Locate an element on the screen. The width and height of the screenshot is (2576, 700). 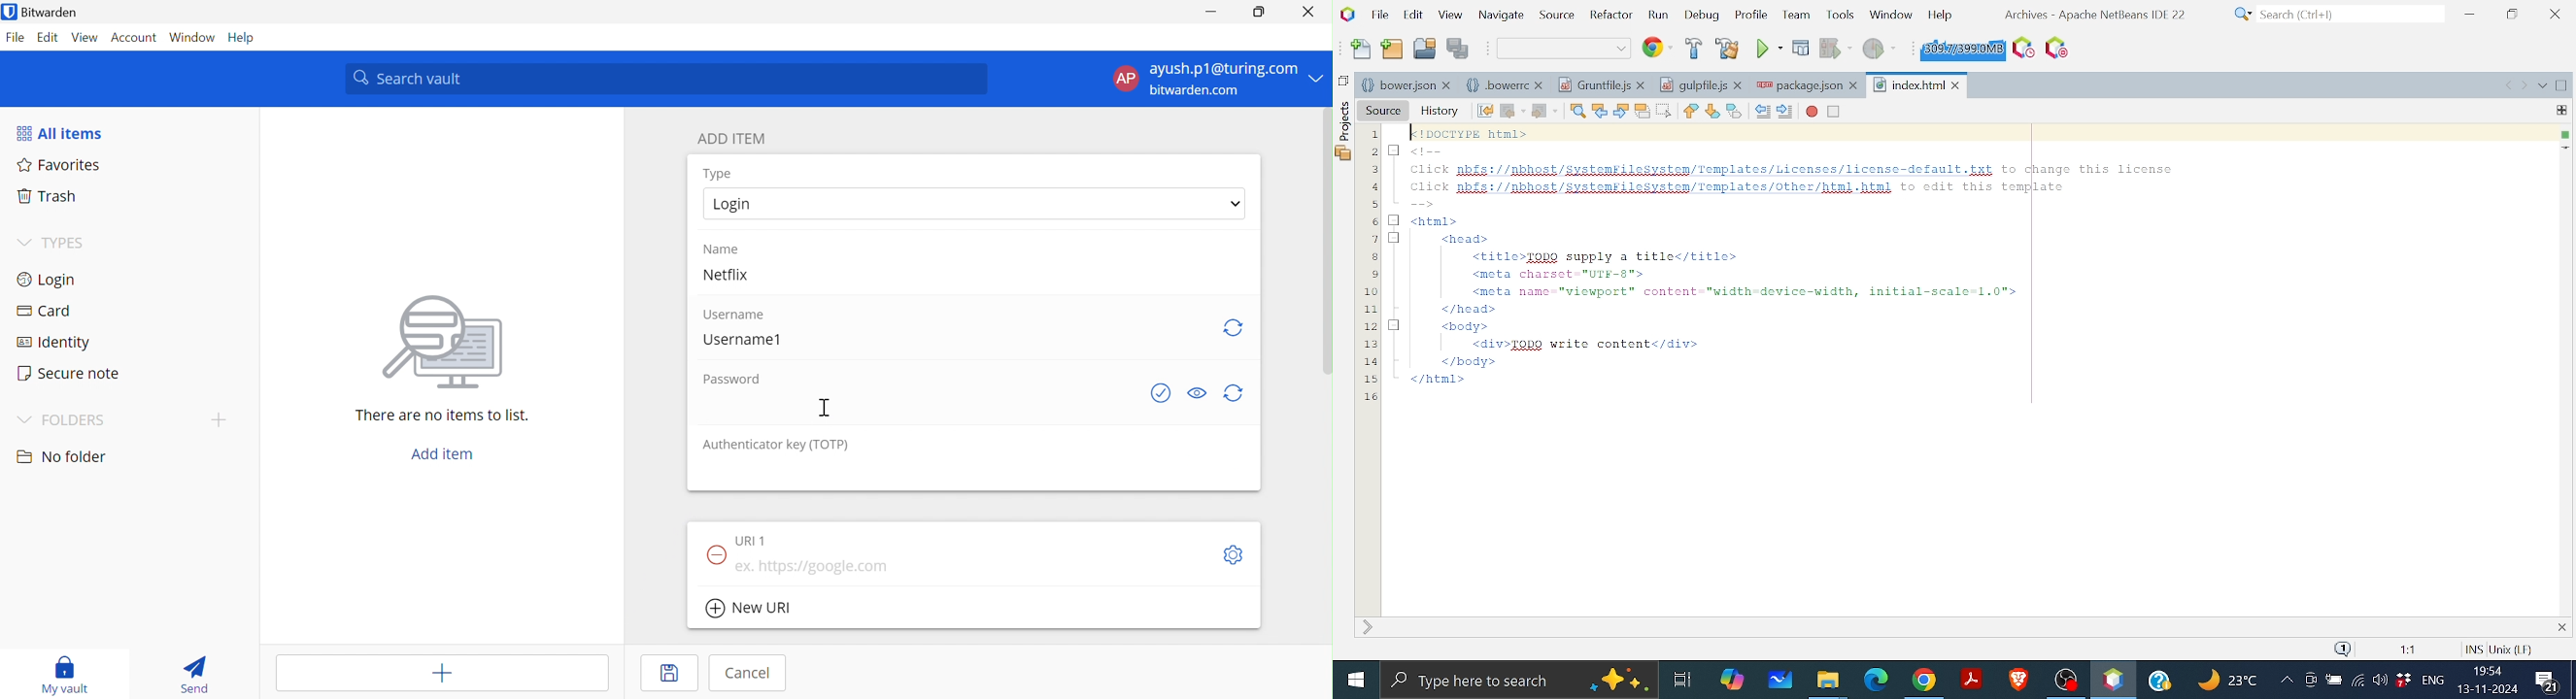
Restore down is located at coordinates (1262, 13).